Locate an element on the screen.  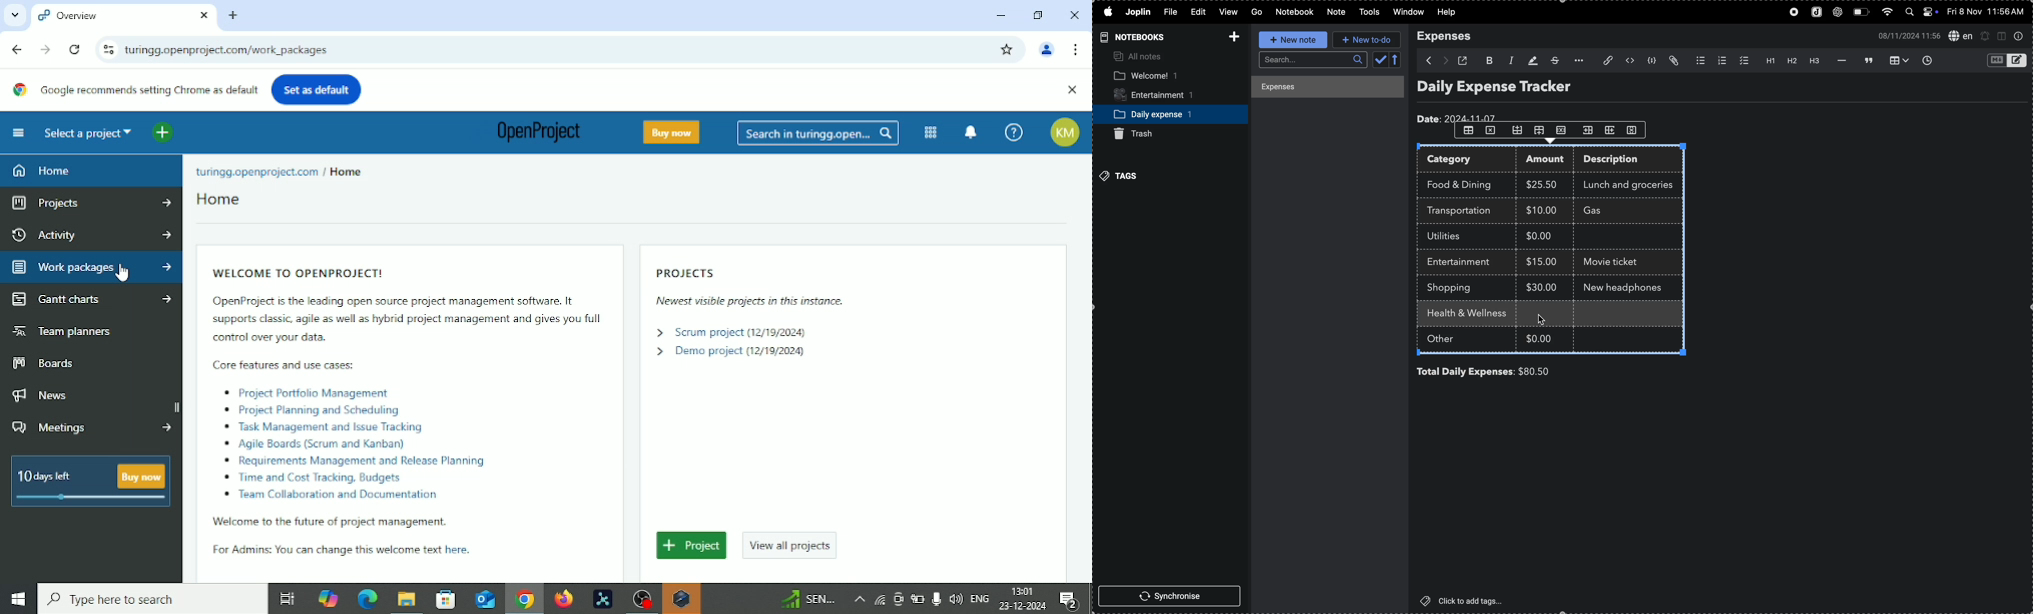
expenses file is located at coordinates (1329, 87).